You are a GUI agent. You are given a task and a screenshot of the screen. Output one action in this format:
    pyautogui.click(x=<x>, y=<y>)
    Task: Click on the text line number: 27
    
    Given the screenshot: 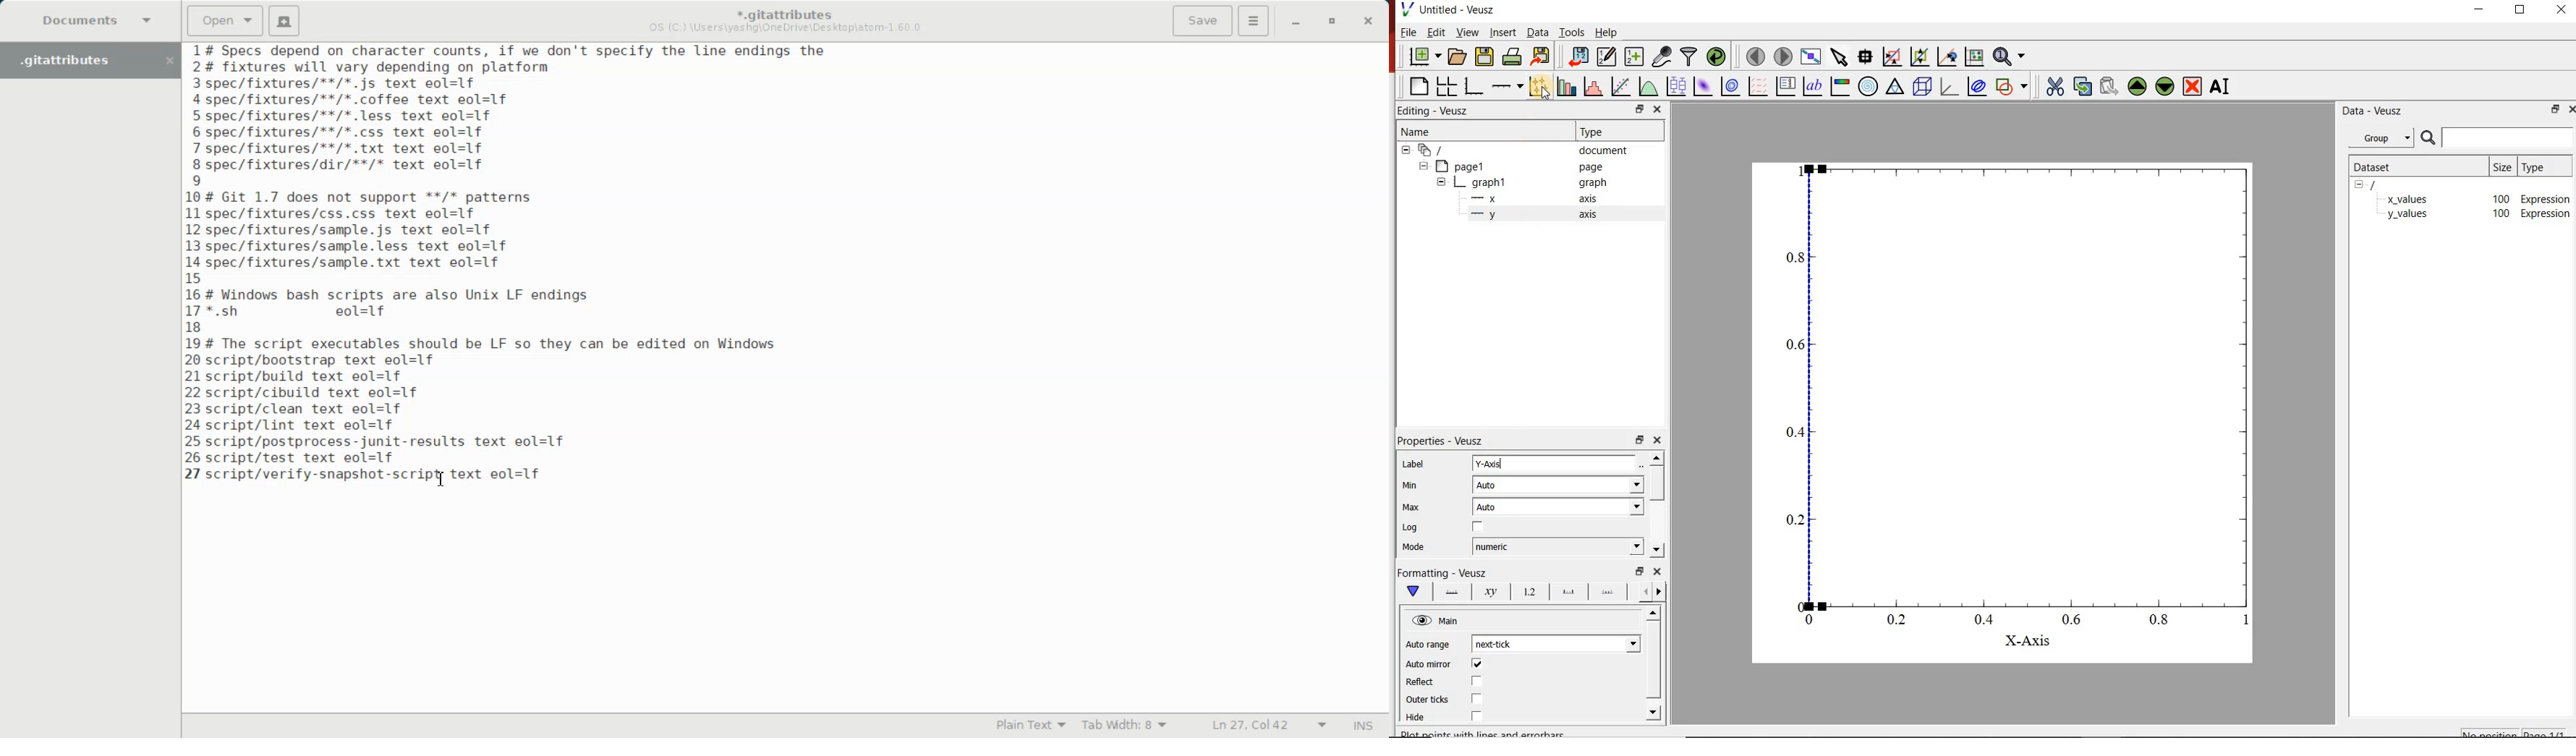 What is the action you would take?
    pyautogui.click(x=195, y=473)
    